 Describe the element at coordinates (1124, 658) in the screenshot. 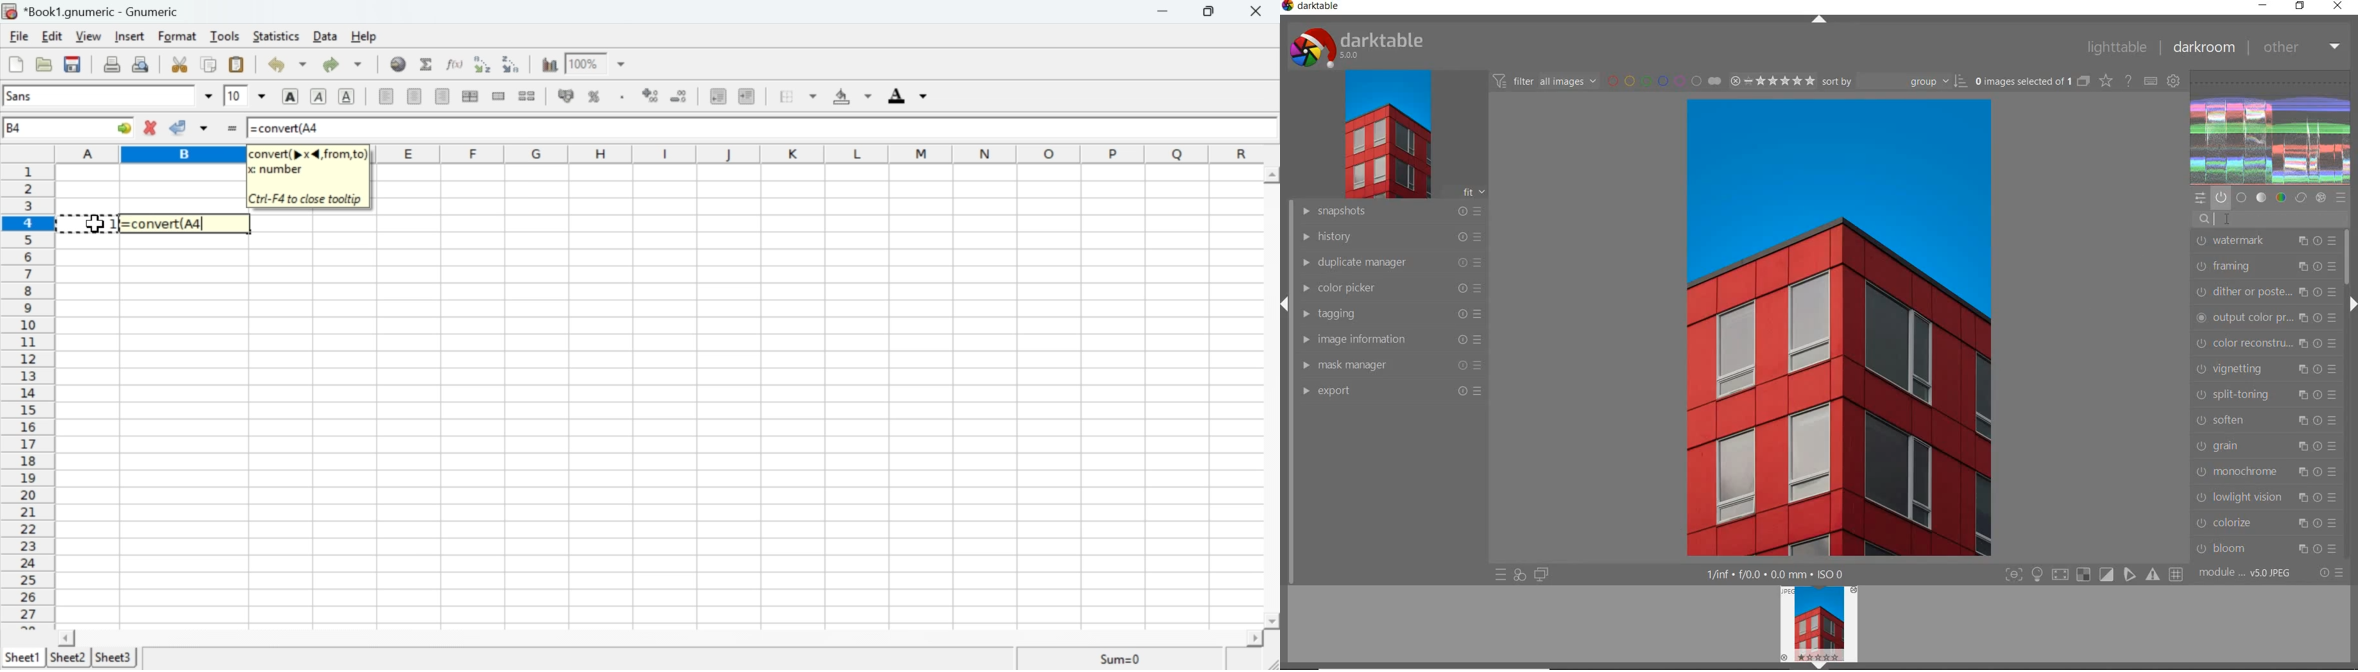

I see `Sum` at that location.